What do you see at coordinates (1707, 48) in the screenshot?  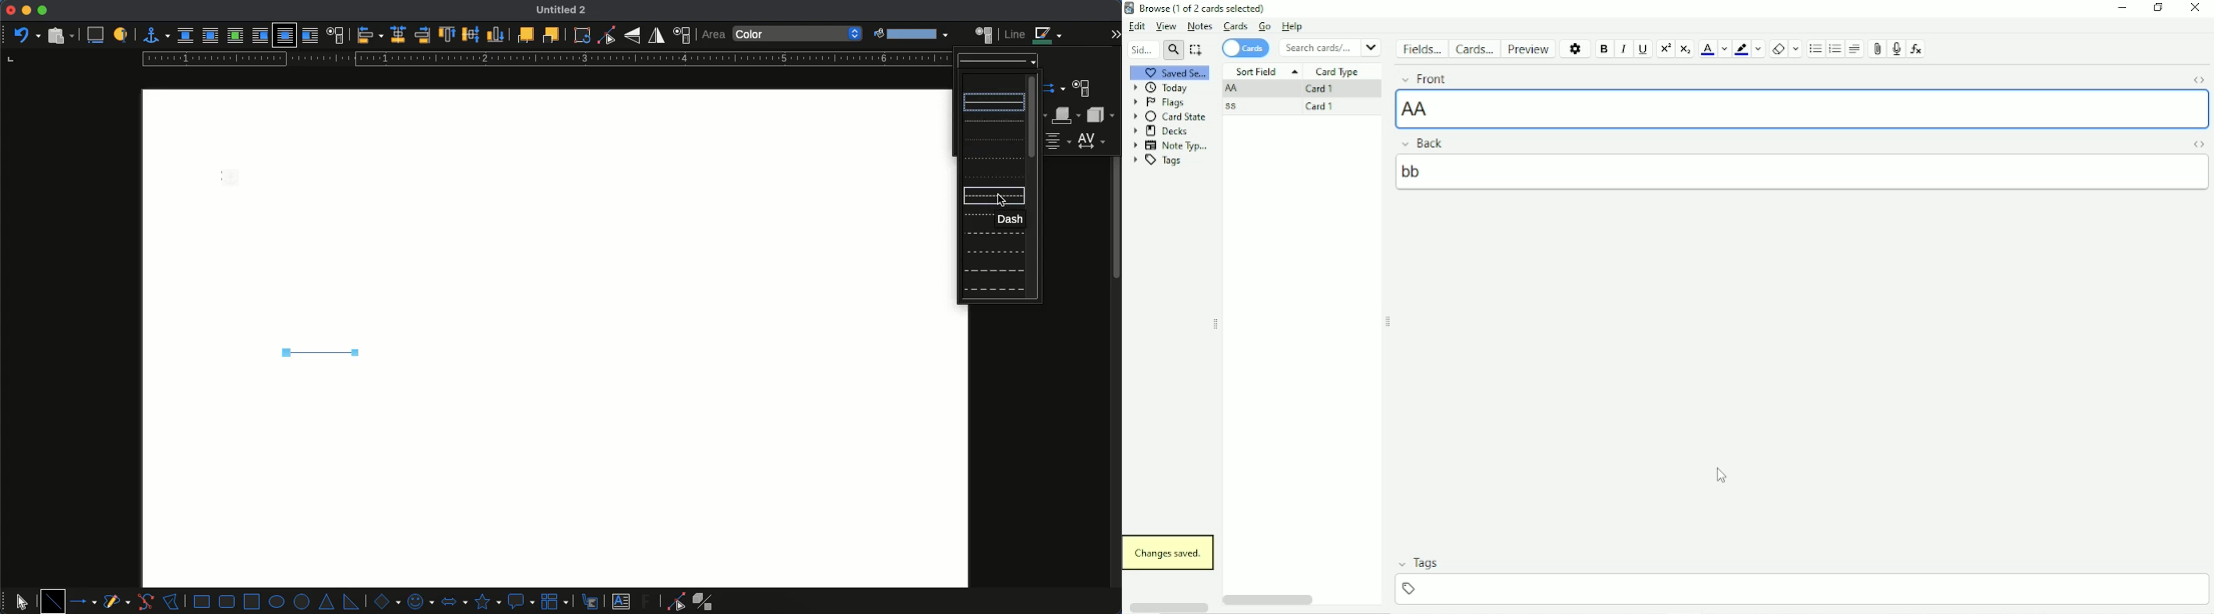 I see `Text color` at bounding box center [1707, 48].